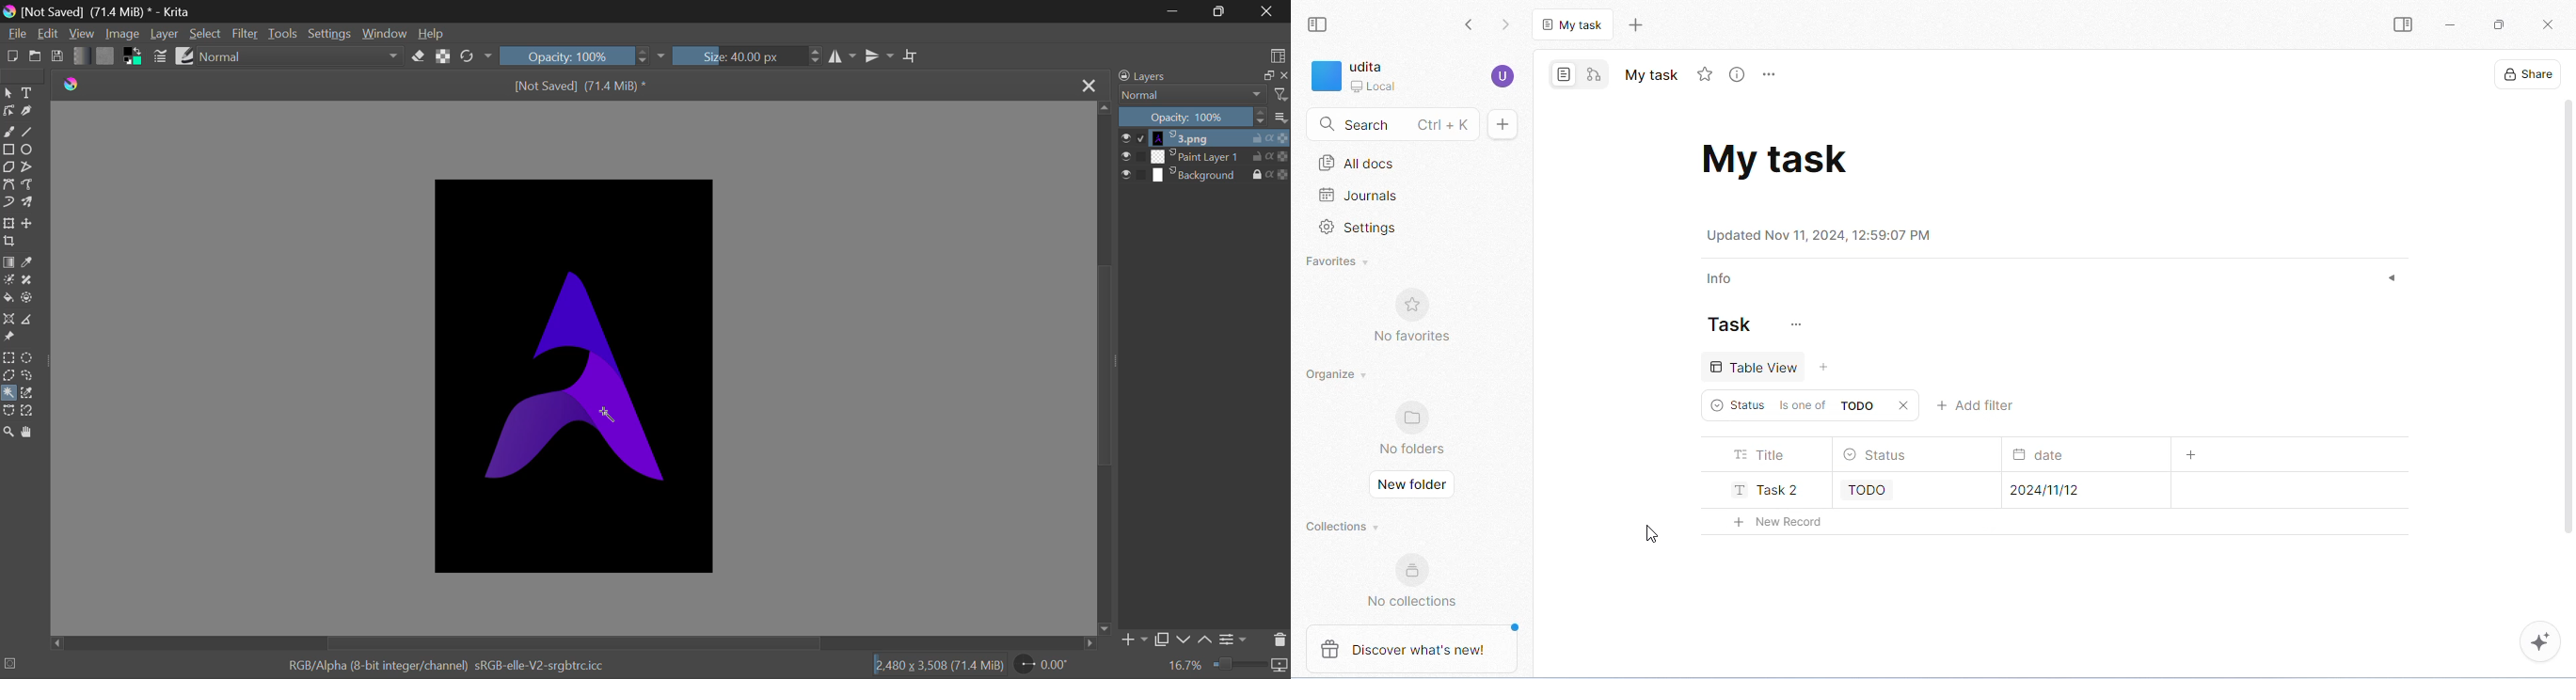  I want to click on go back, so click(1470, 25).